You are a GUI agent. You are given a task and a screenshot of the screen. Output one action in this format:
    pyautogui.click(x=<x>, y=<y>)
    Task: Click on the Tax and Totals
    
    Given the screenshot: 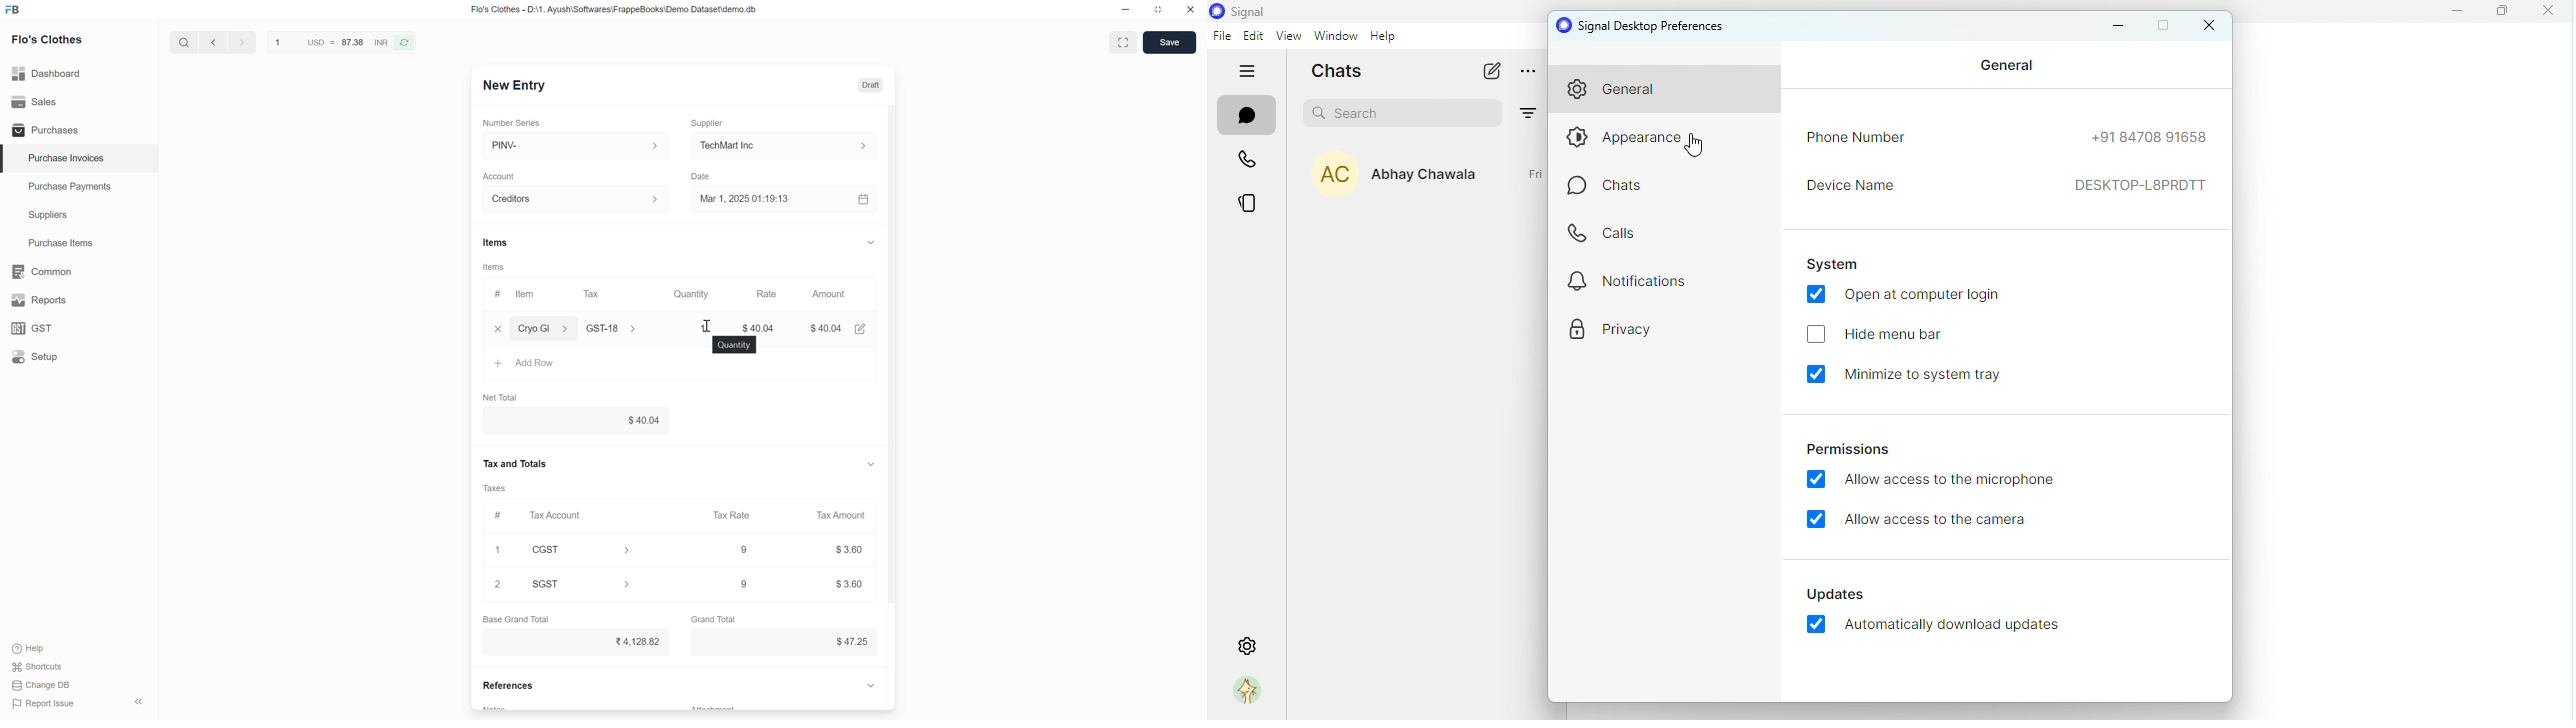 What is the action you would take?
    pyautogui.click(x=517, y=462)
    